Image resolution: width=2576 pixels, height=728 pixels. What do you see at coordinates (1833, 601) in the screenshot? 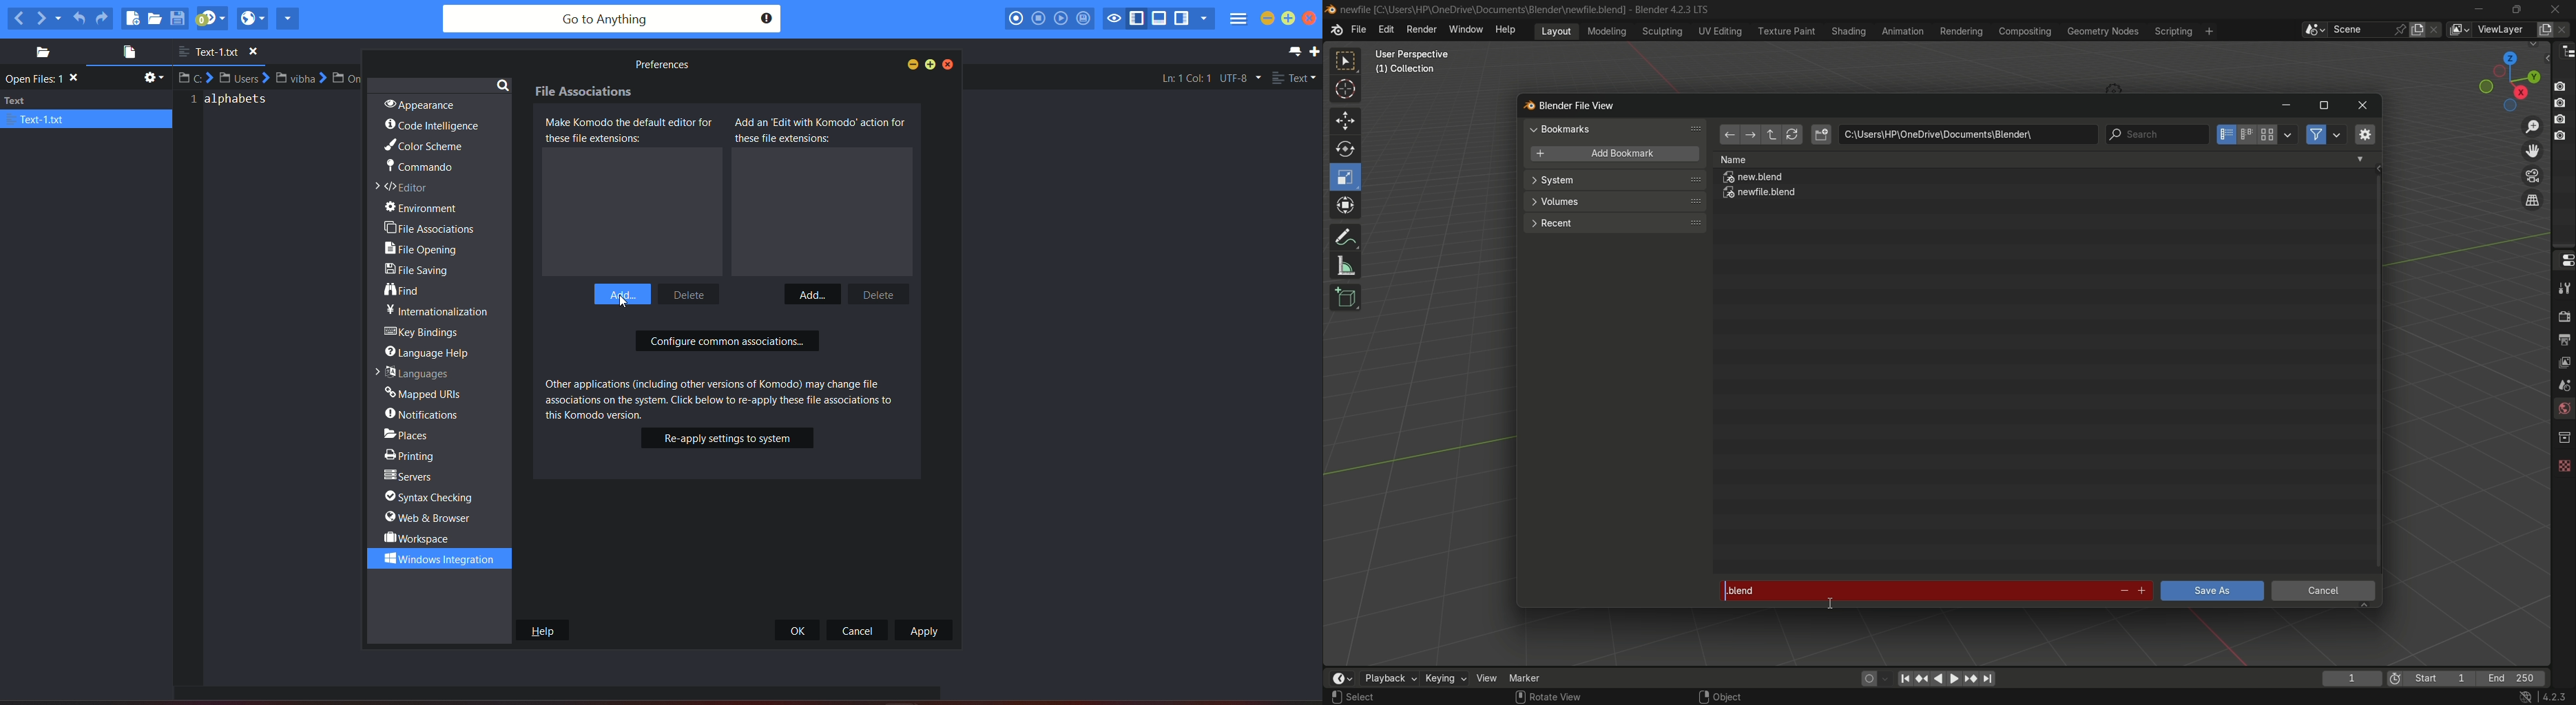
I see `text Cursor` at bounding box center [1833, 601].